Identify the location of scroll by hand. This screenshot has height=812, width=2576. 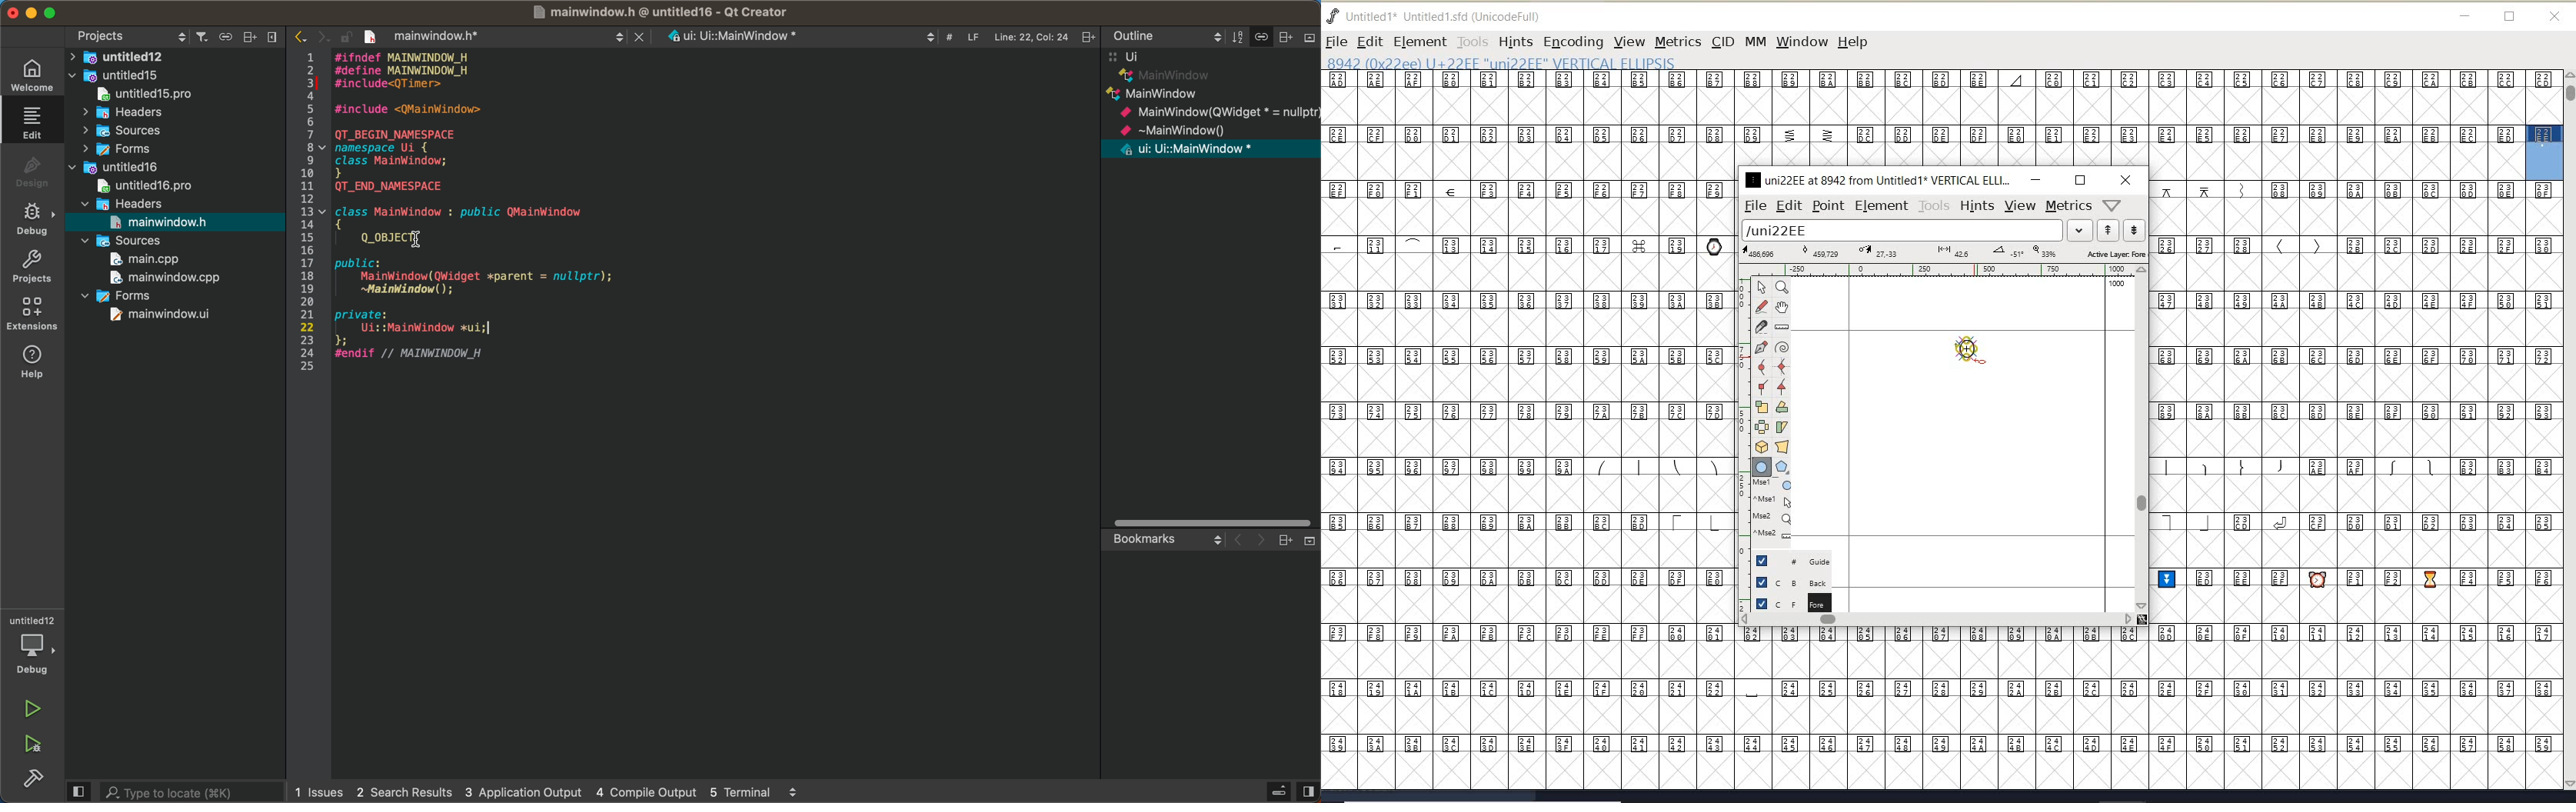
(1782, 308).